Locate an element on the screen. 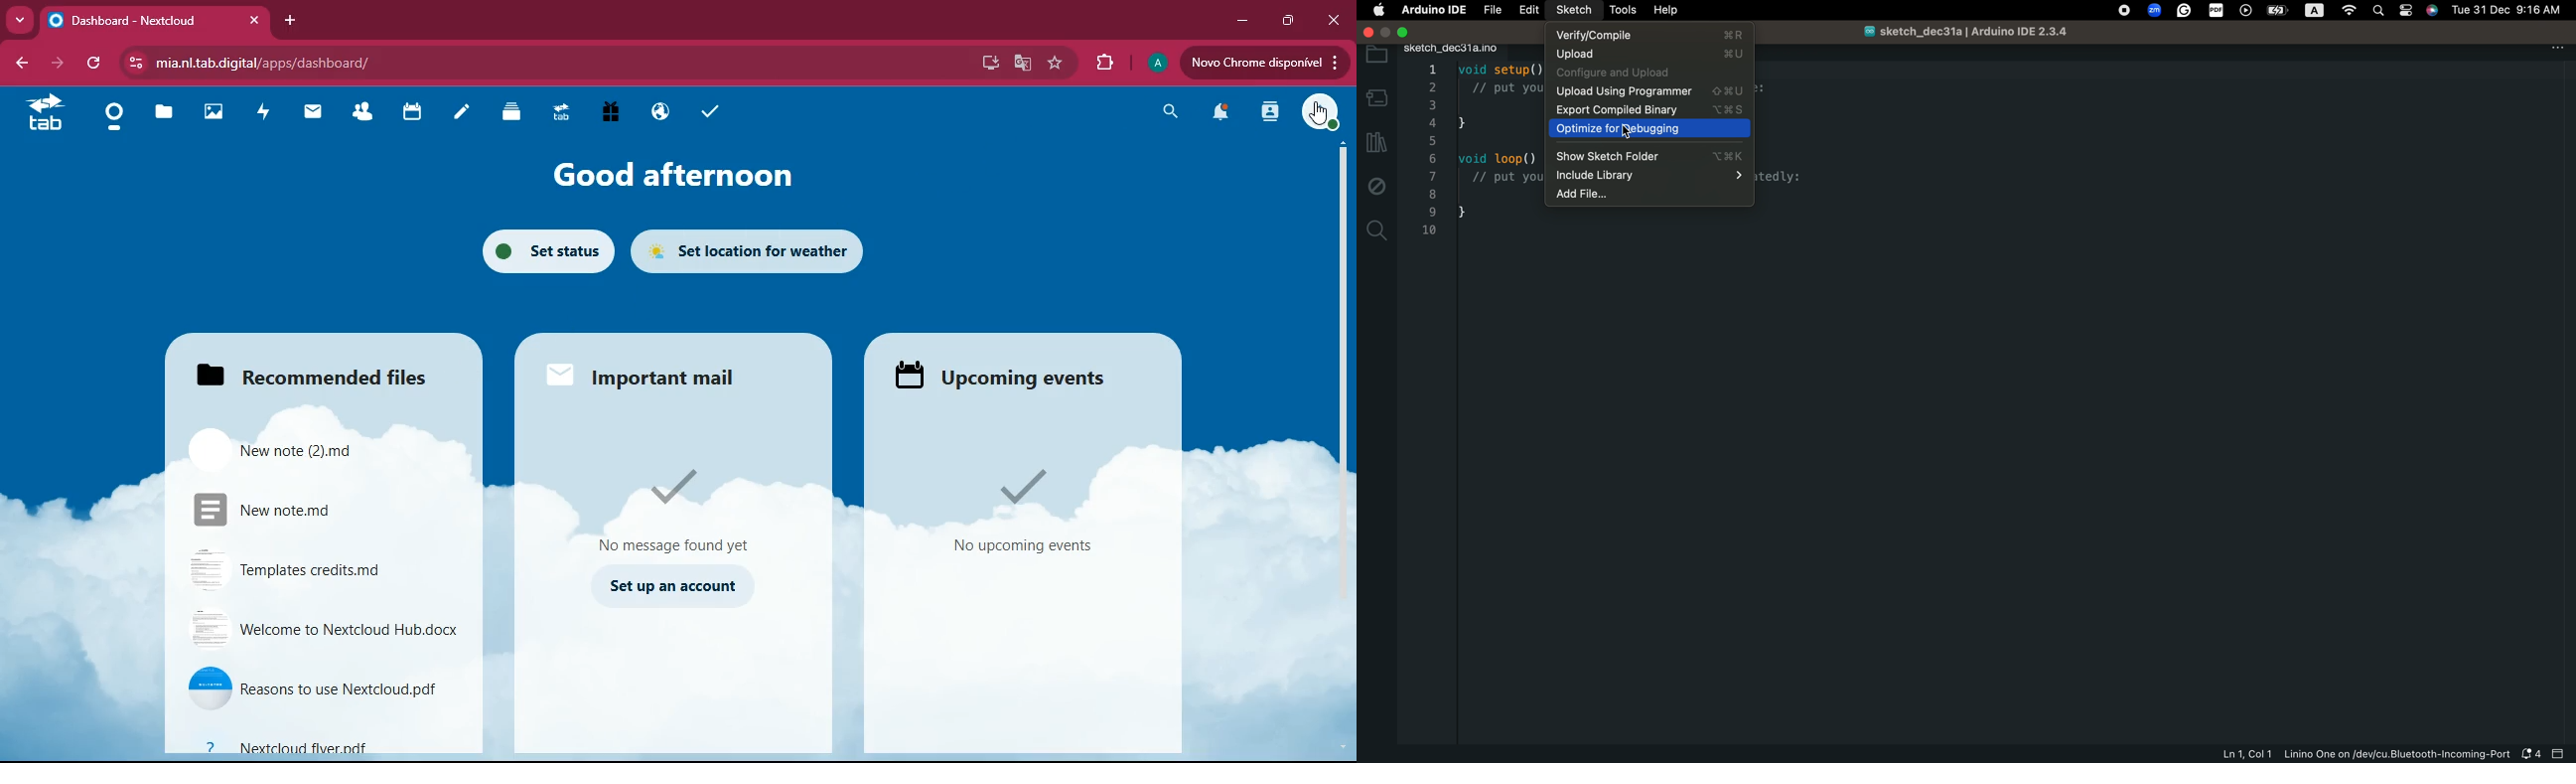 Image resolution: width=2576 pixels, height=784 pixels. tab is located at coordinates (153, 21).